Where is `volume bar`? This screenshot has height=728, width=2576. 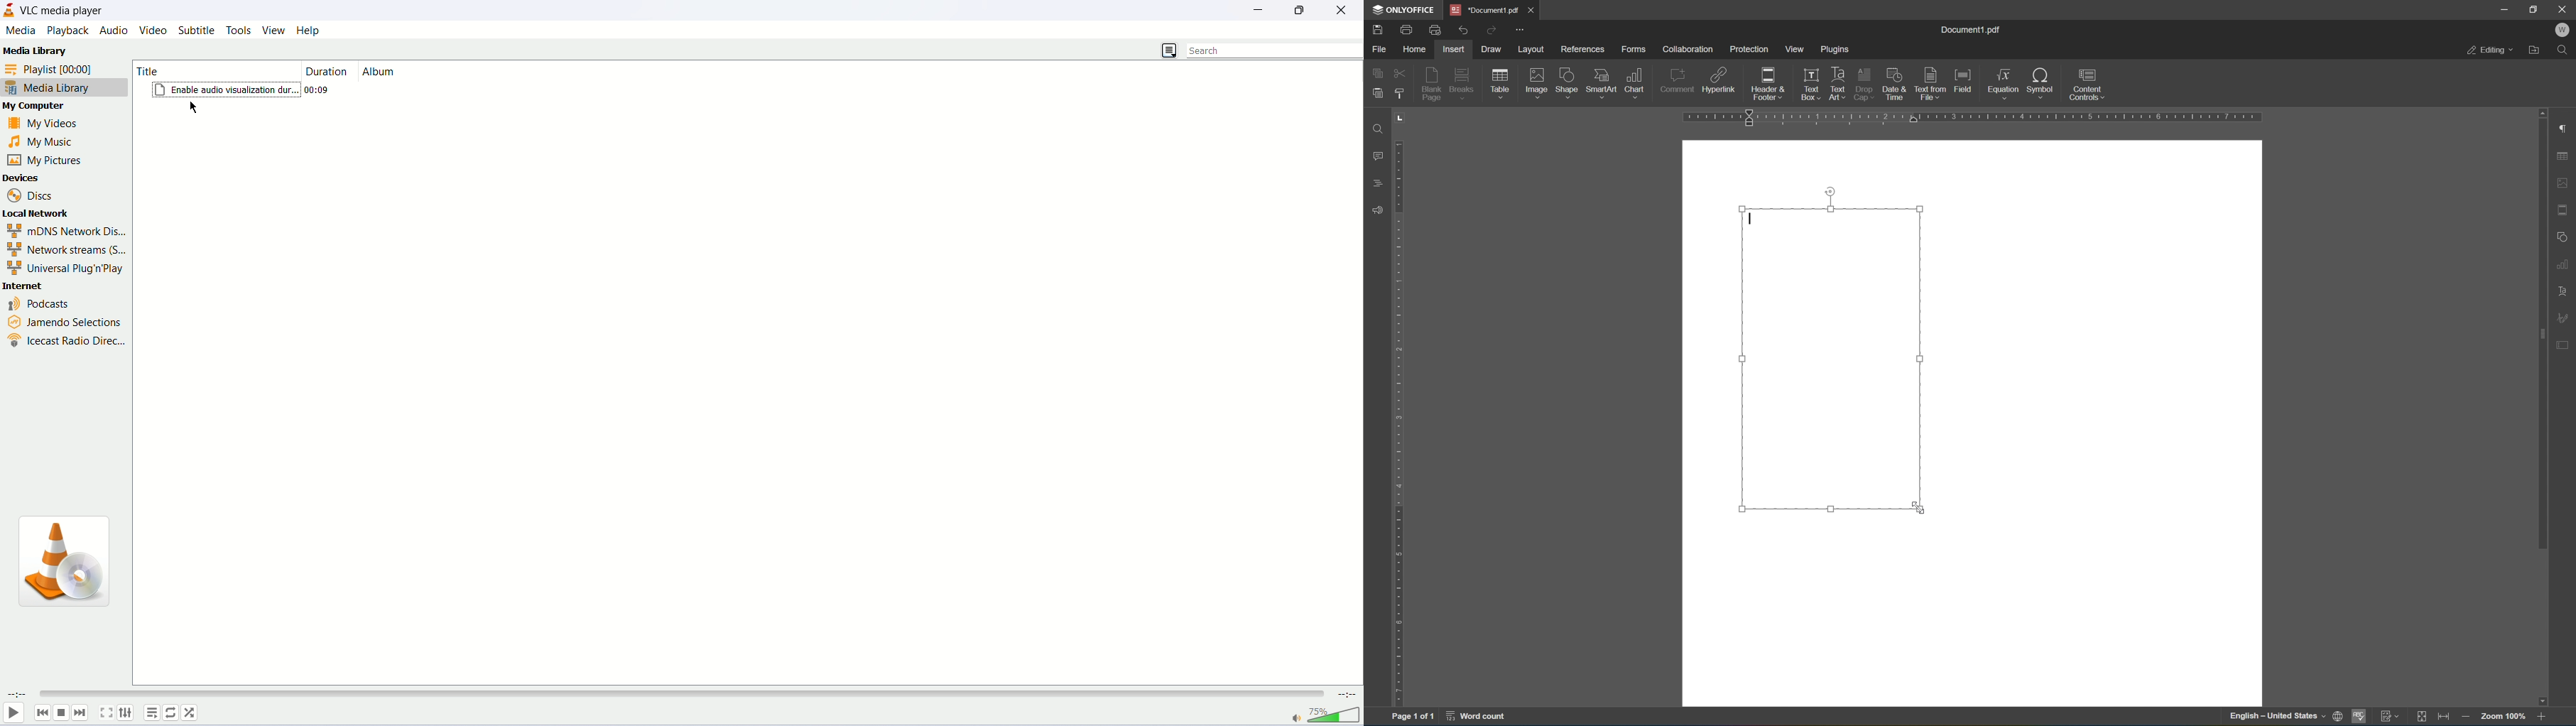
volume bar is located at coordinates (1335, 715).